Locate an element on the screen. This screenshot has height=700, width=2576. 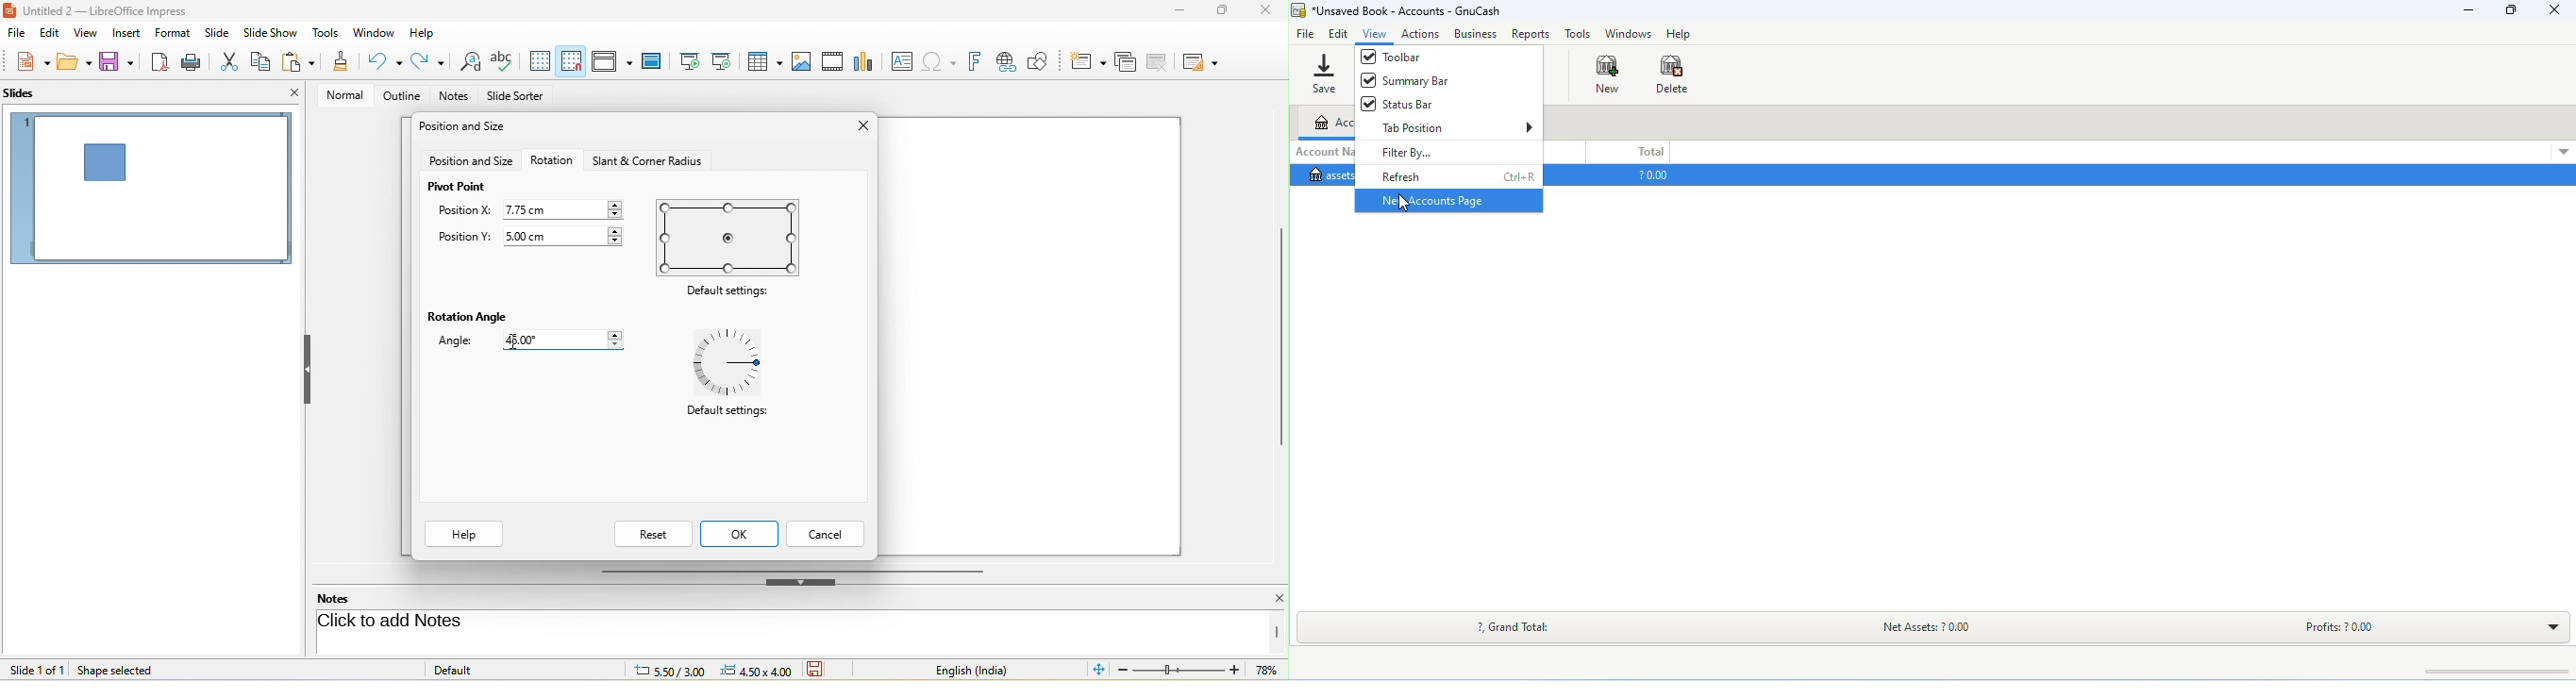
drop down is located at coordinates (2561, 151).